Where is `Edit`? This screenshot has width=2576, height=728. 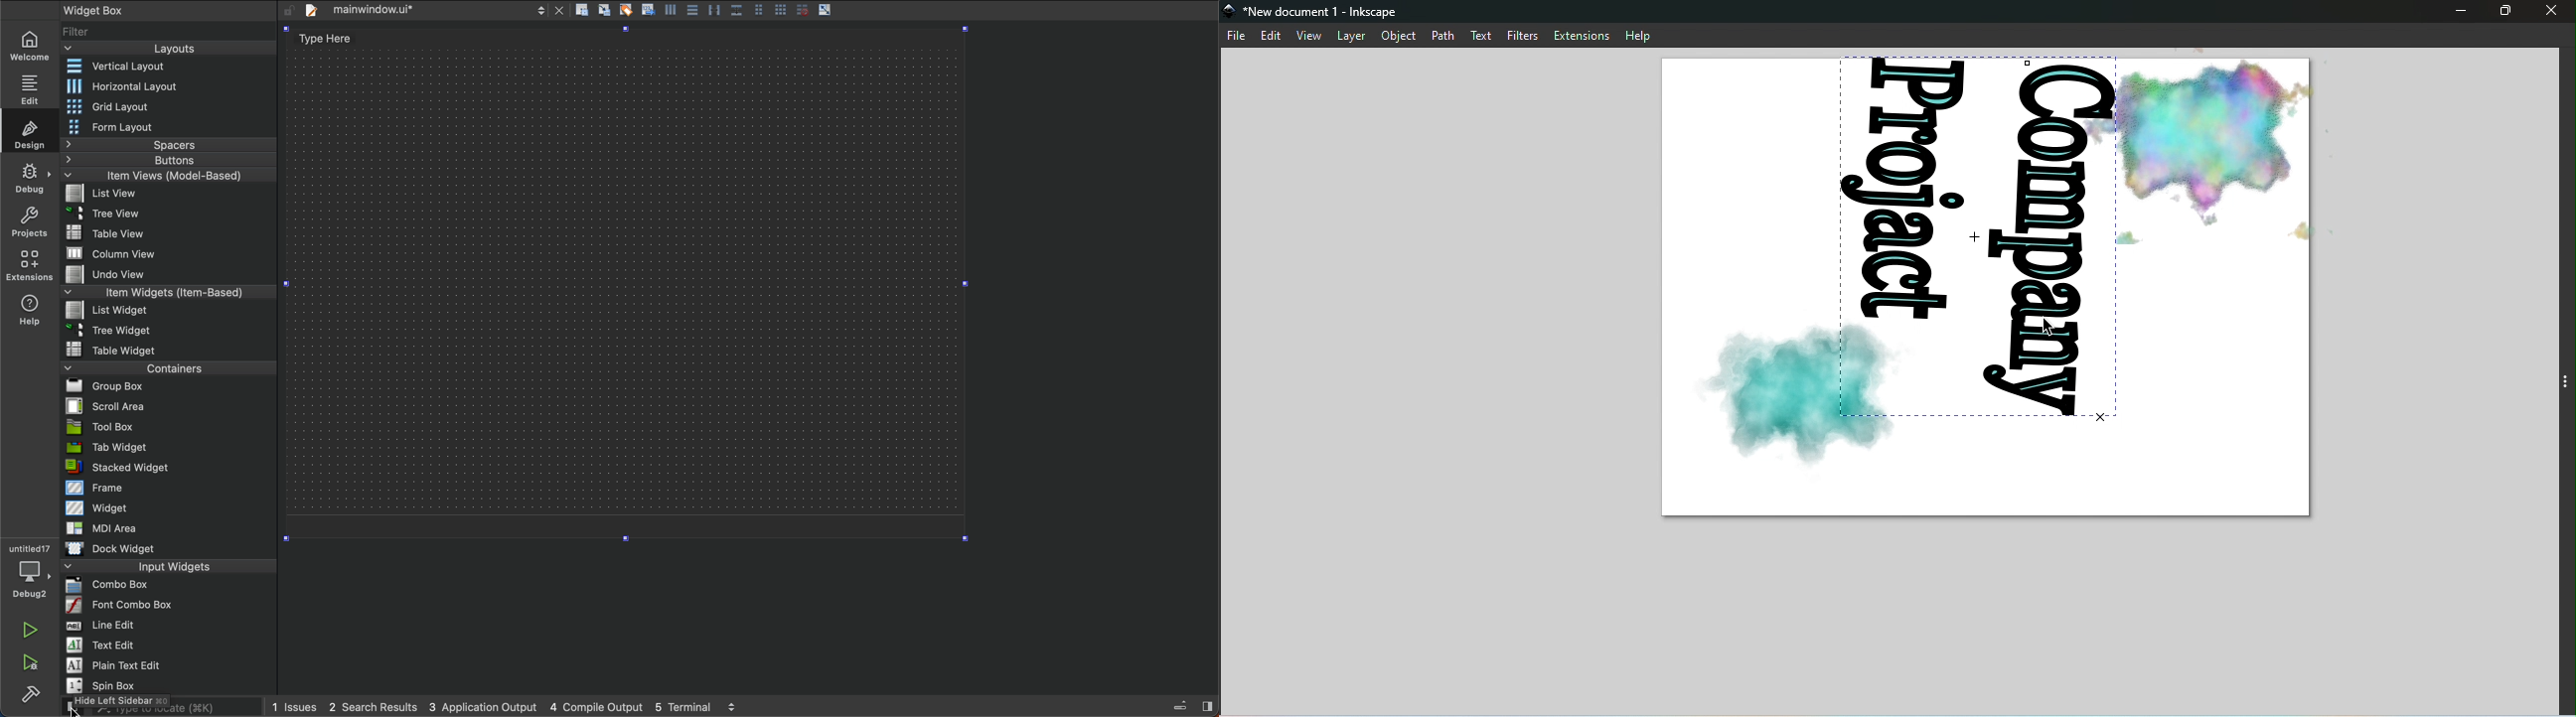 Edit is located at coordinates (1274, 36).